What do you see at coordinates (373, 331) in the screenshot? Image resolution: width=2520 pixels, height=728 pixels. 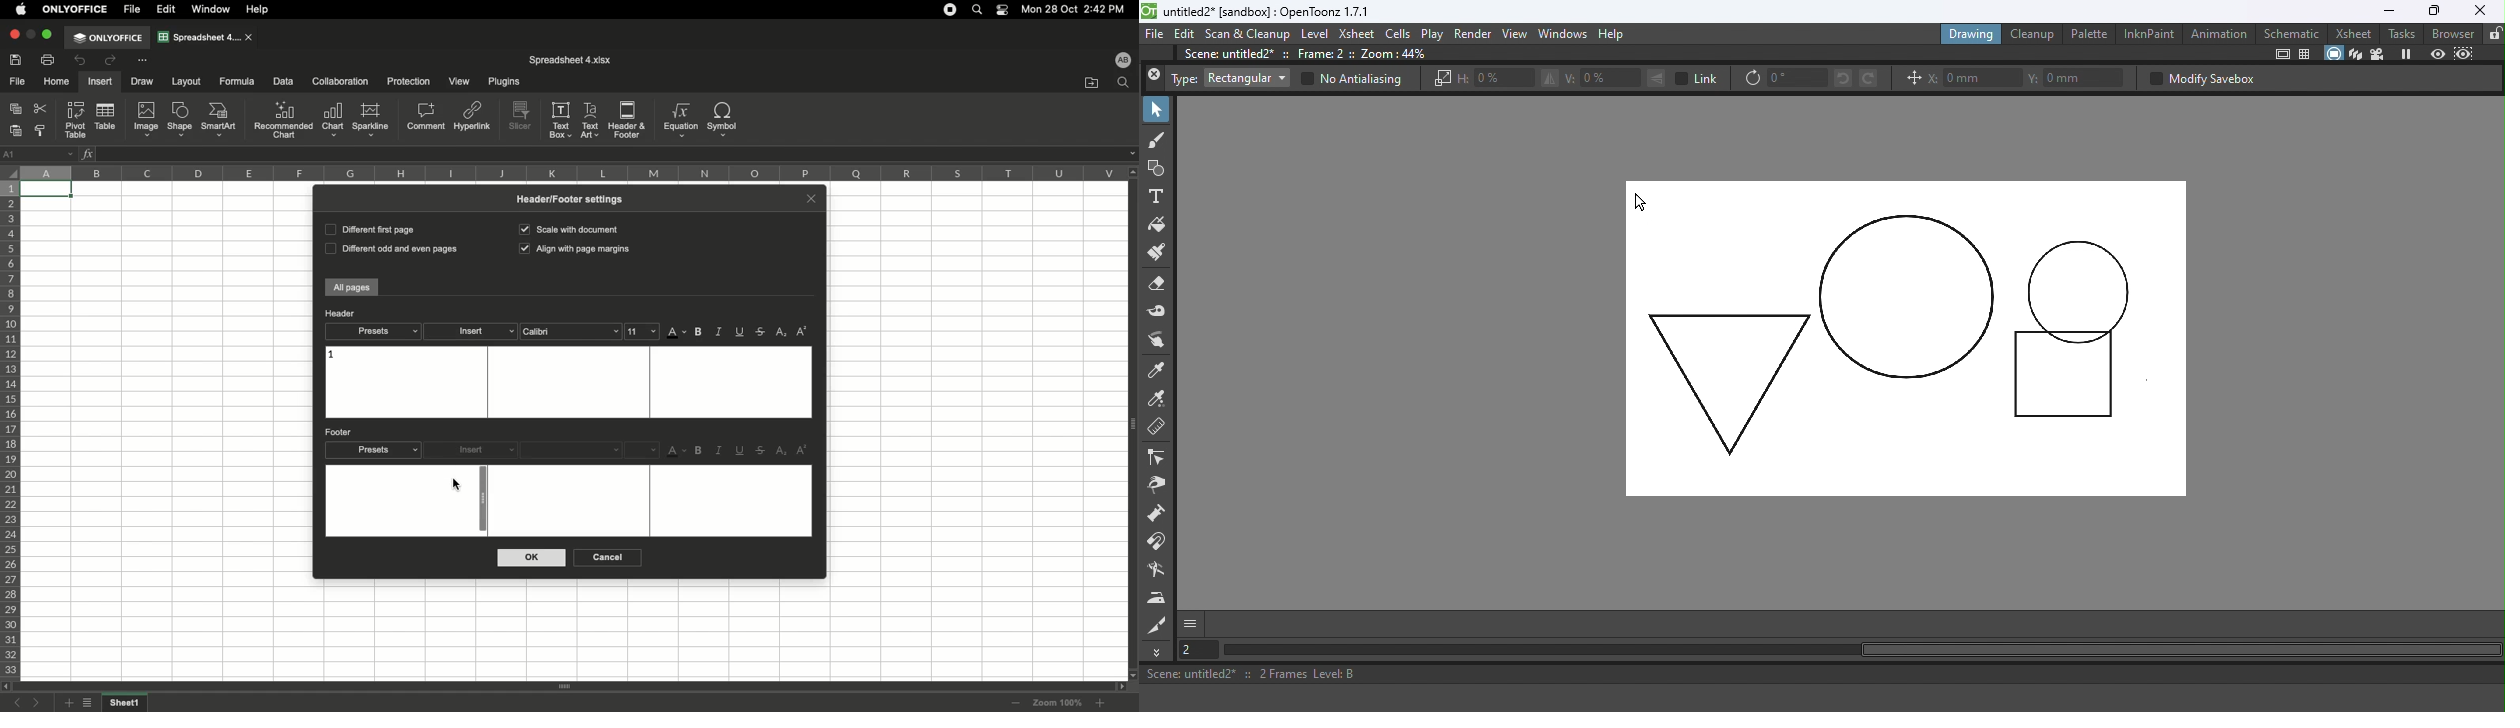 I see `Presets` at bounding box center [373, 331].